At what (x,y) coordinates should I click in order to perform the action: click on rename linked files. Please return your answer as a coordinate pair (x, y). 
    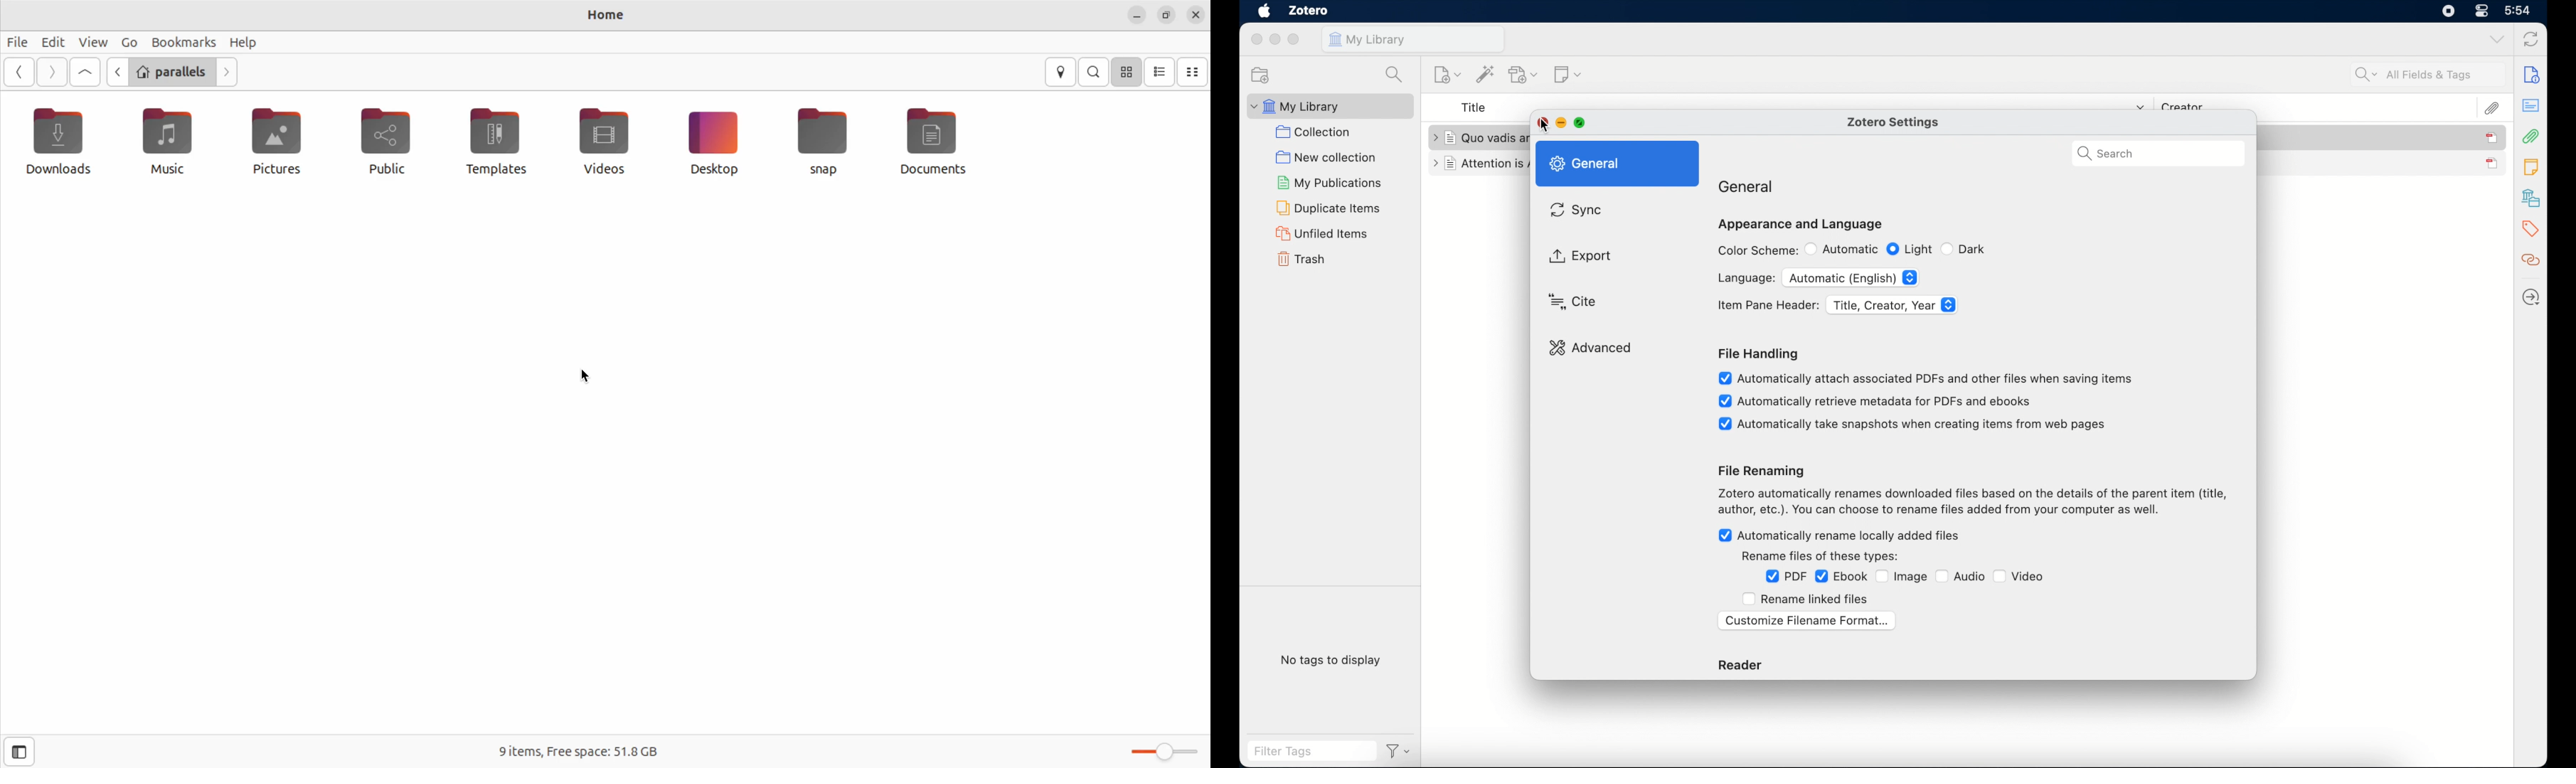
    Looking at the image, I should click on (1804, 599).